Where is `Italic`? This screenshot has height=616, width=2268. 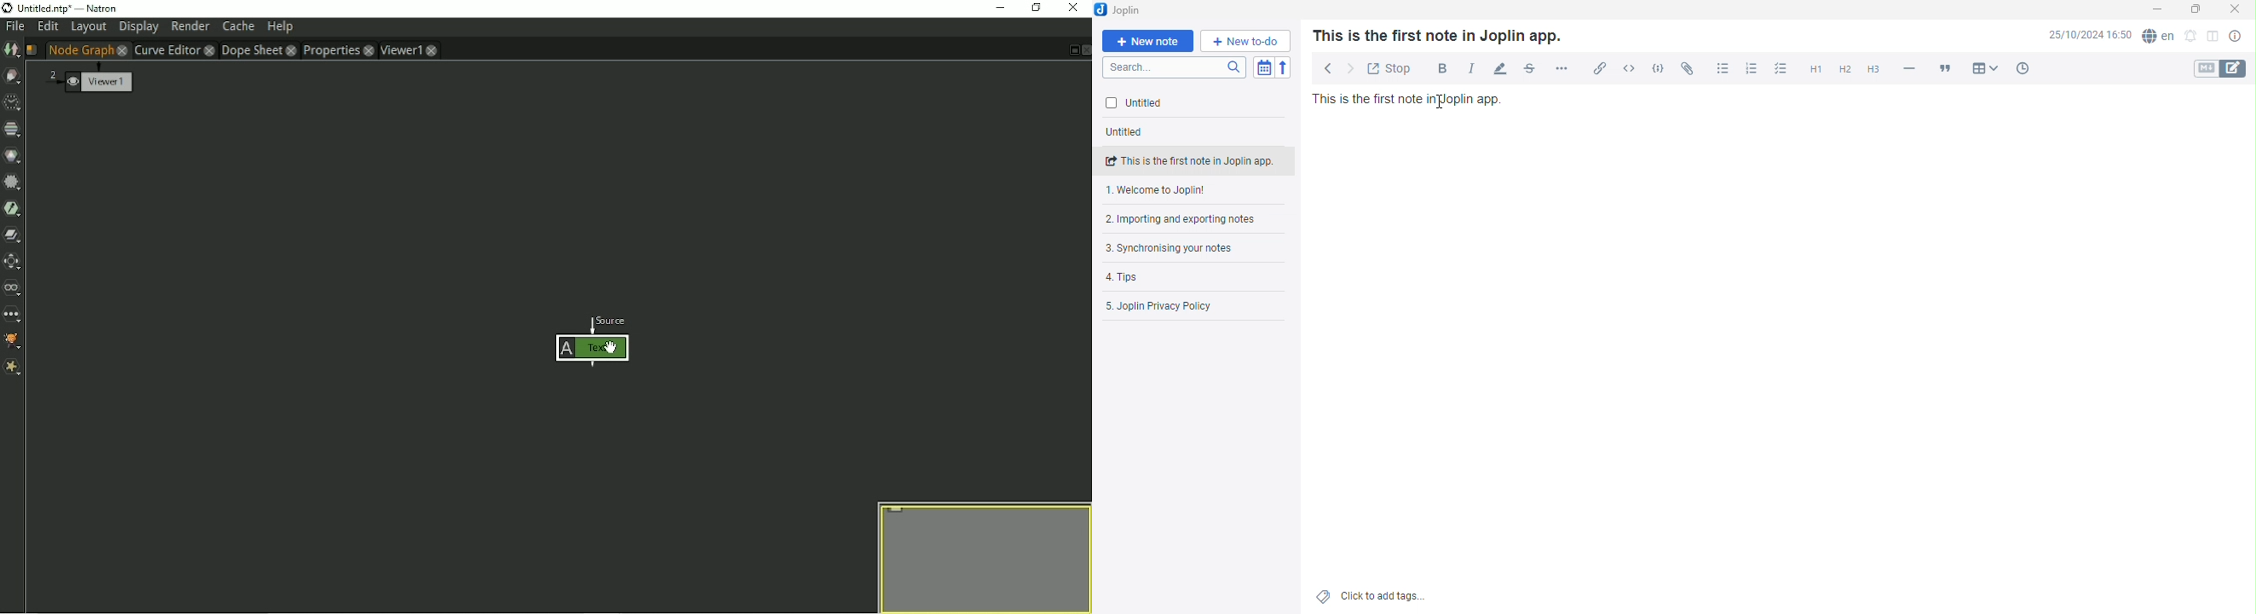
Italic is located at coordinates (1467, 68).